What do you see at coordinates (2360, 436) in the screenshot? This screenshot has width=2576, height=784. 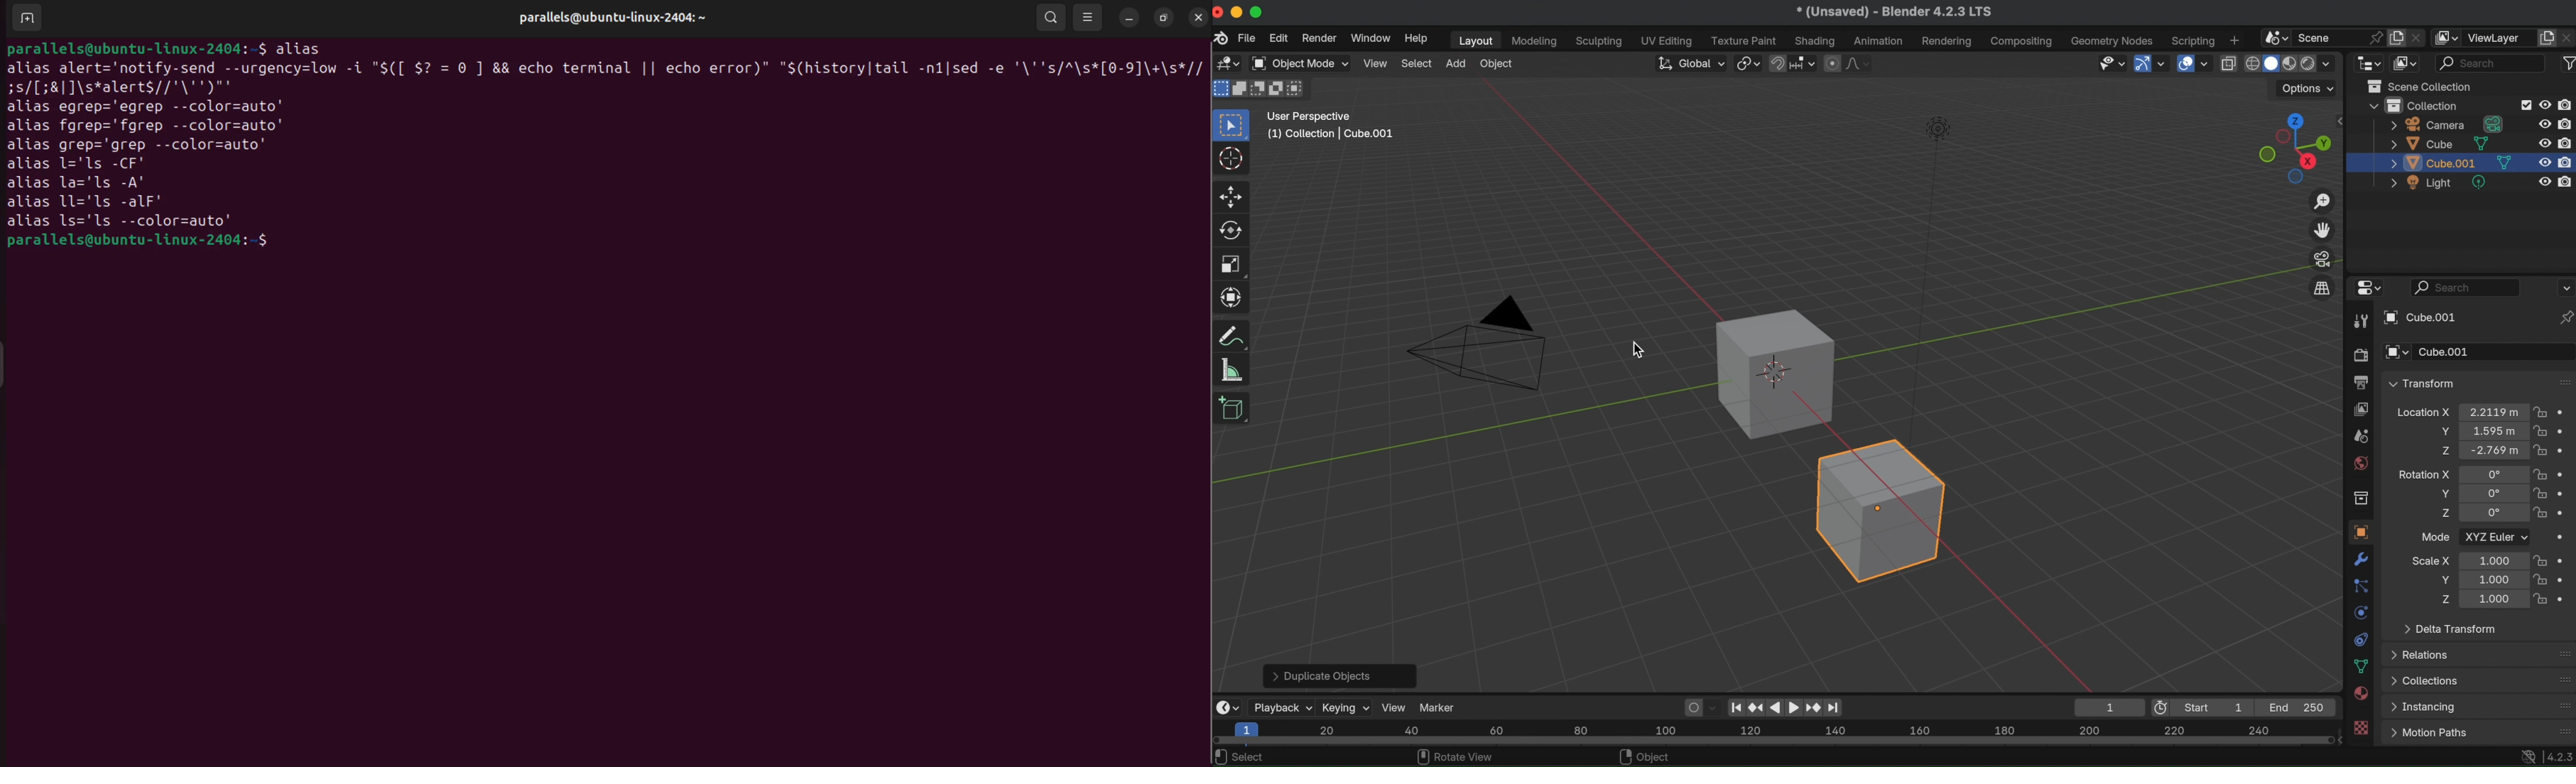 I see `scene` at bounding box center [2360, 436].